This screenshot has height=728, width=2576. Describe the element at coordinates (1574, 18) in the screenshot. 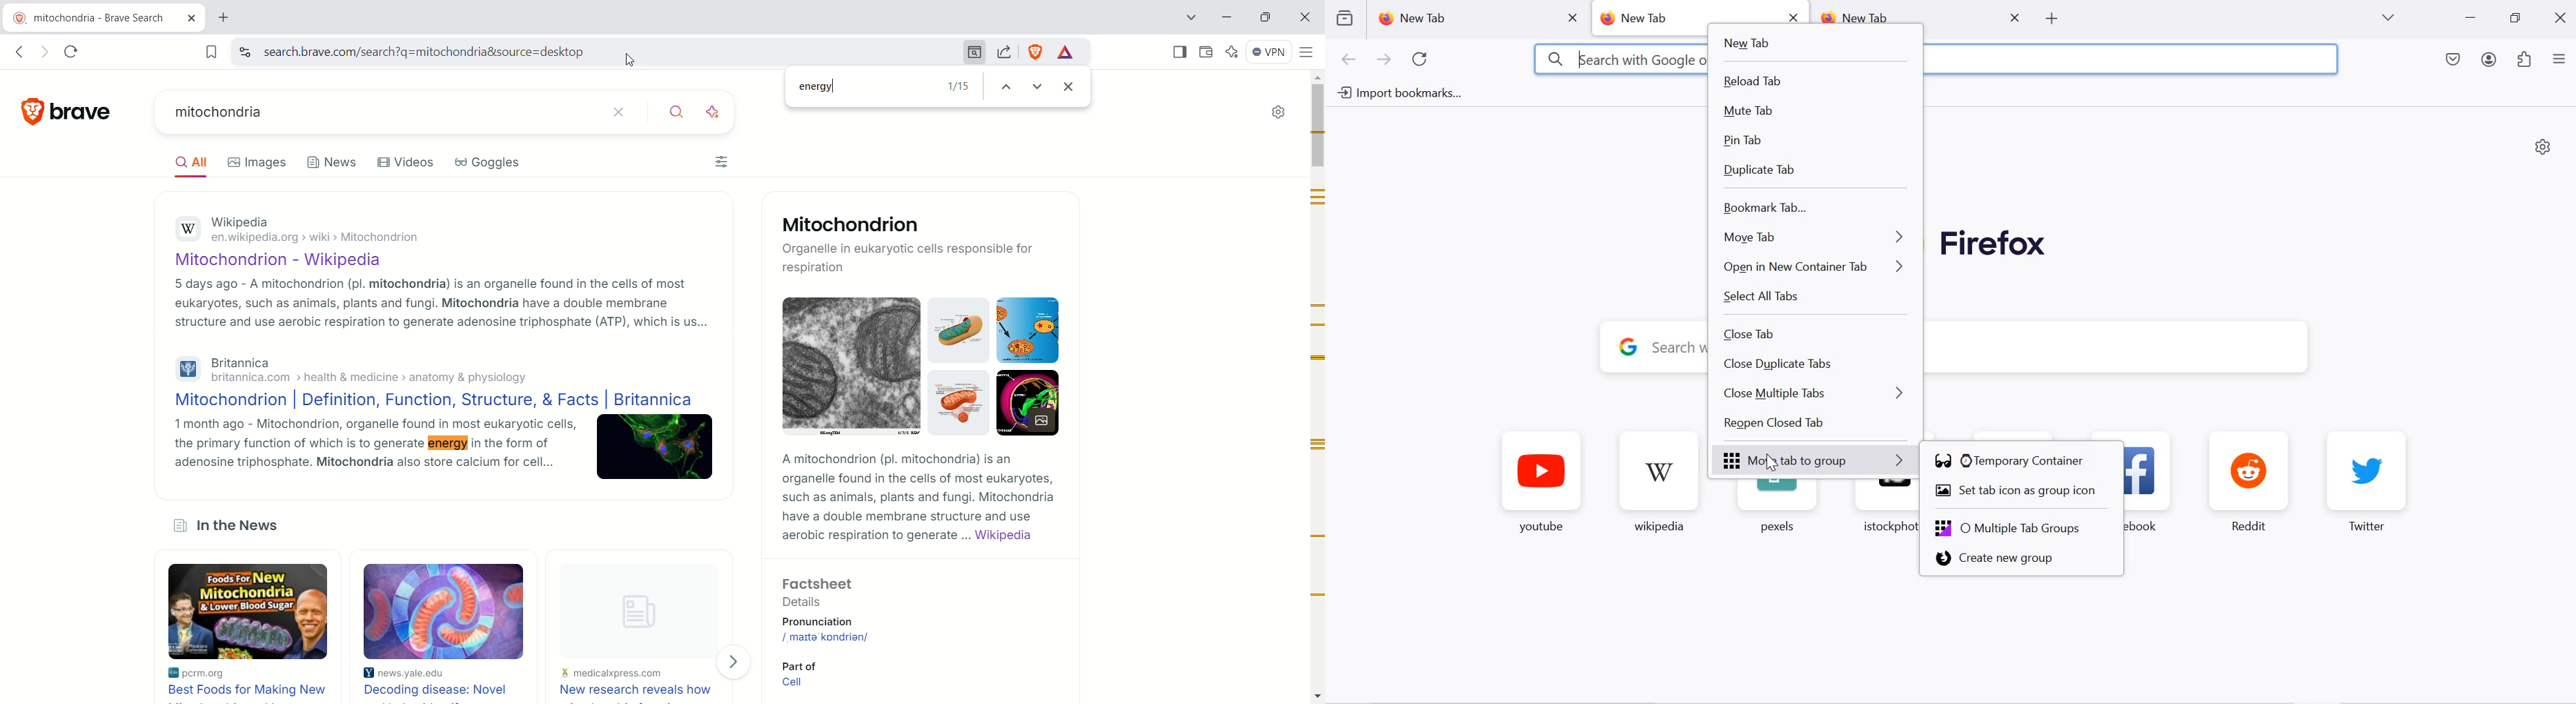

I see `close tab` at that location.